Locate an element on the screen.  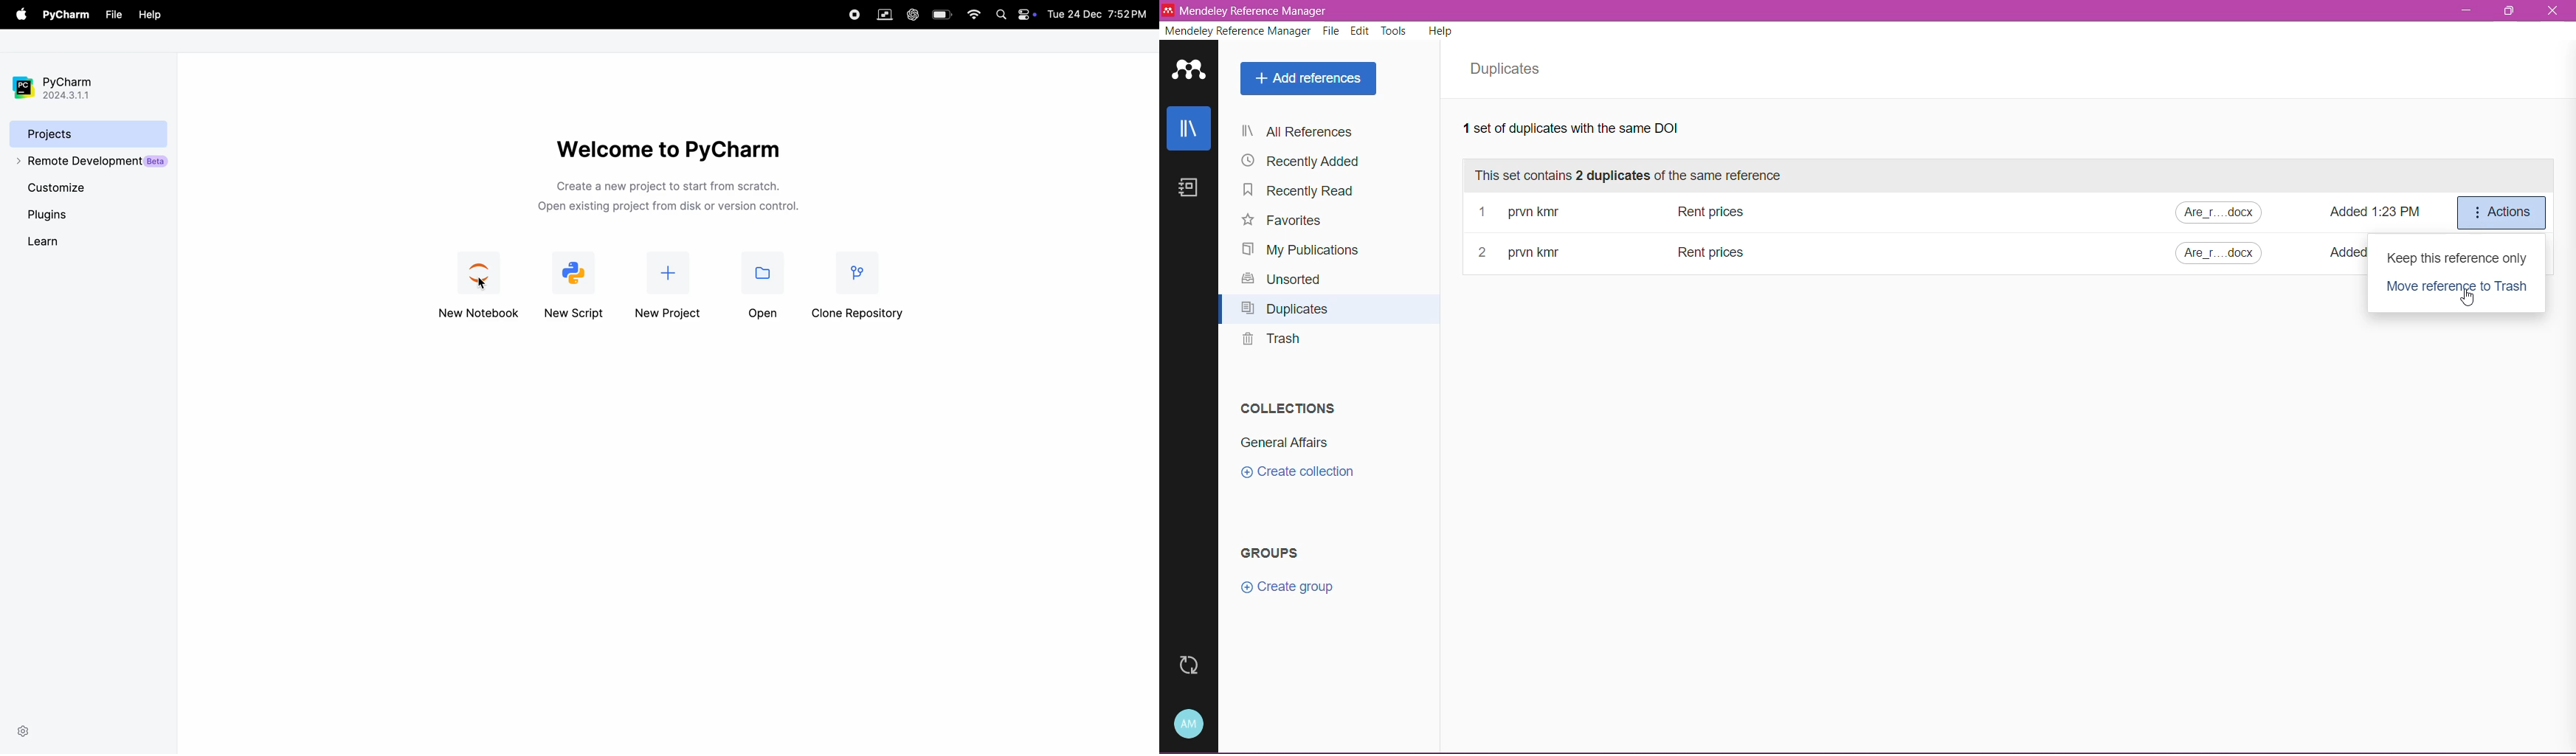
Recently Added is located at coordinates (1302, 162).